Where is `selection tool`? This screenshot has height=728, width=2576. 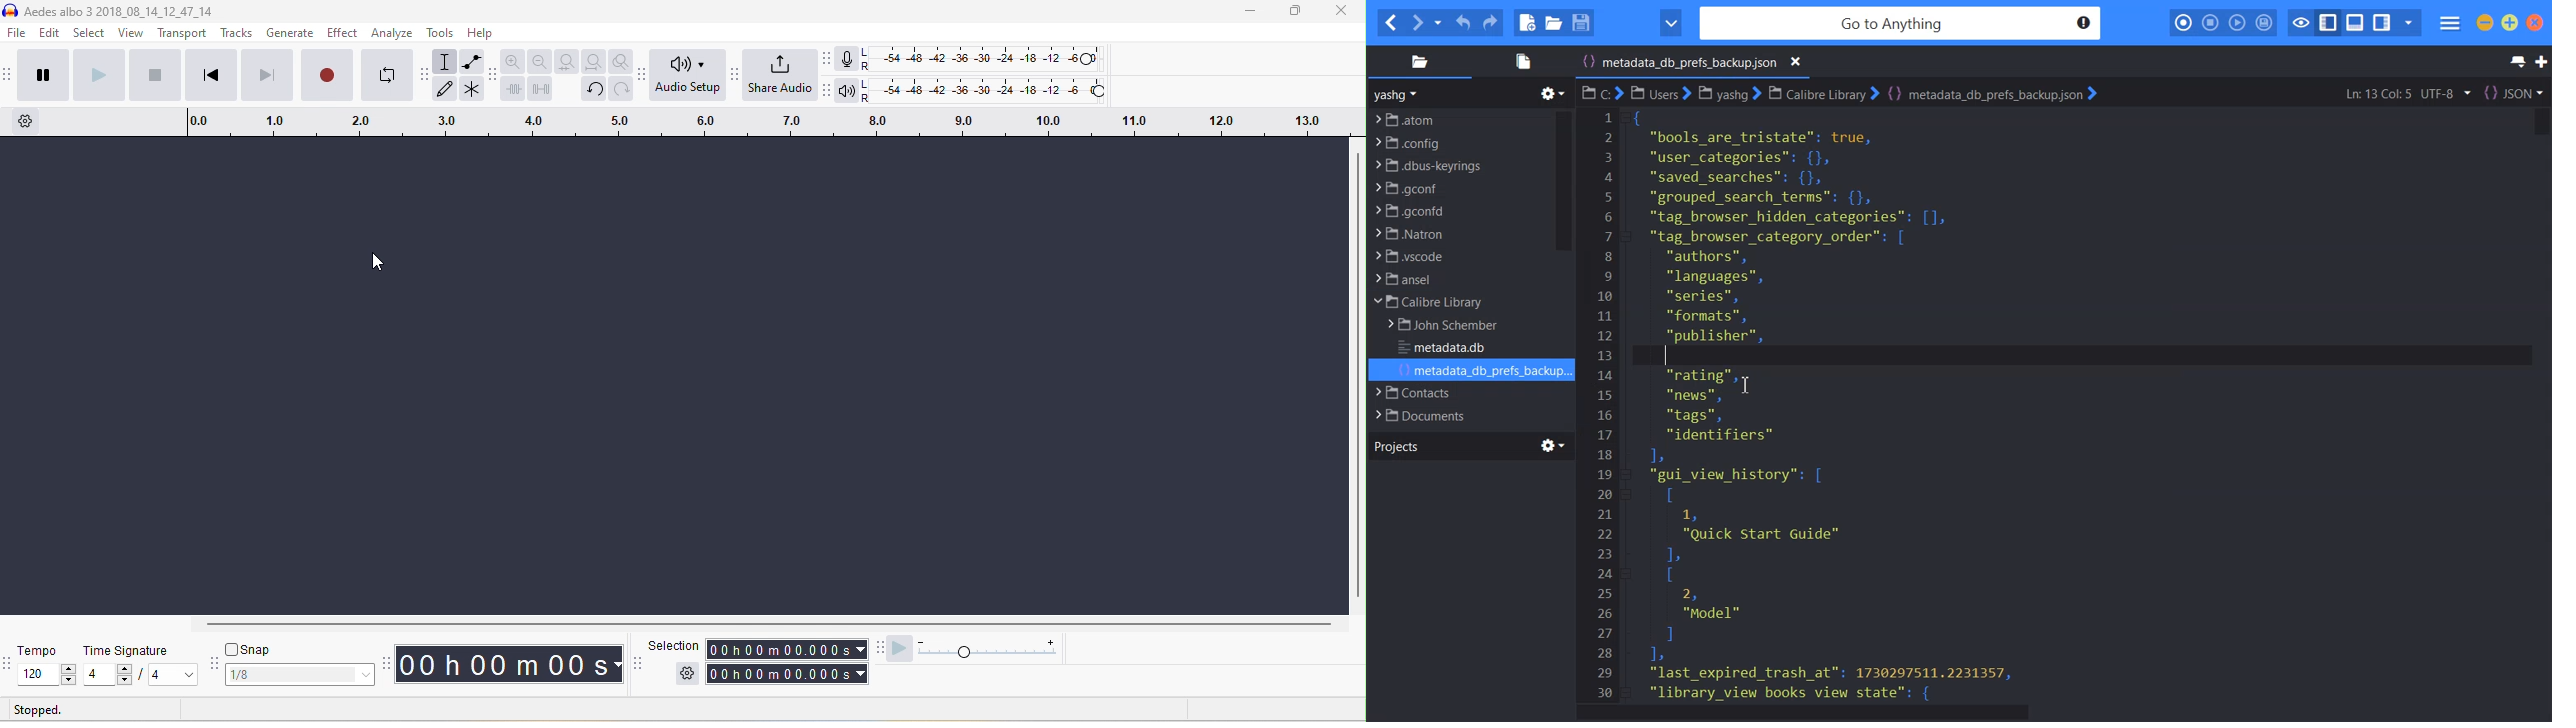
selection tool is located at coordinates (446, 61).